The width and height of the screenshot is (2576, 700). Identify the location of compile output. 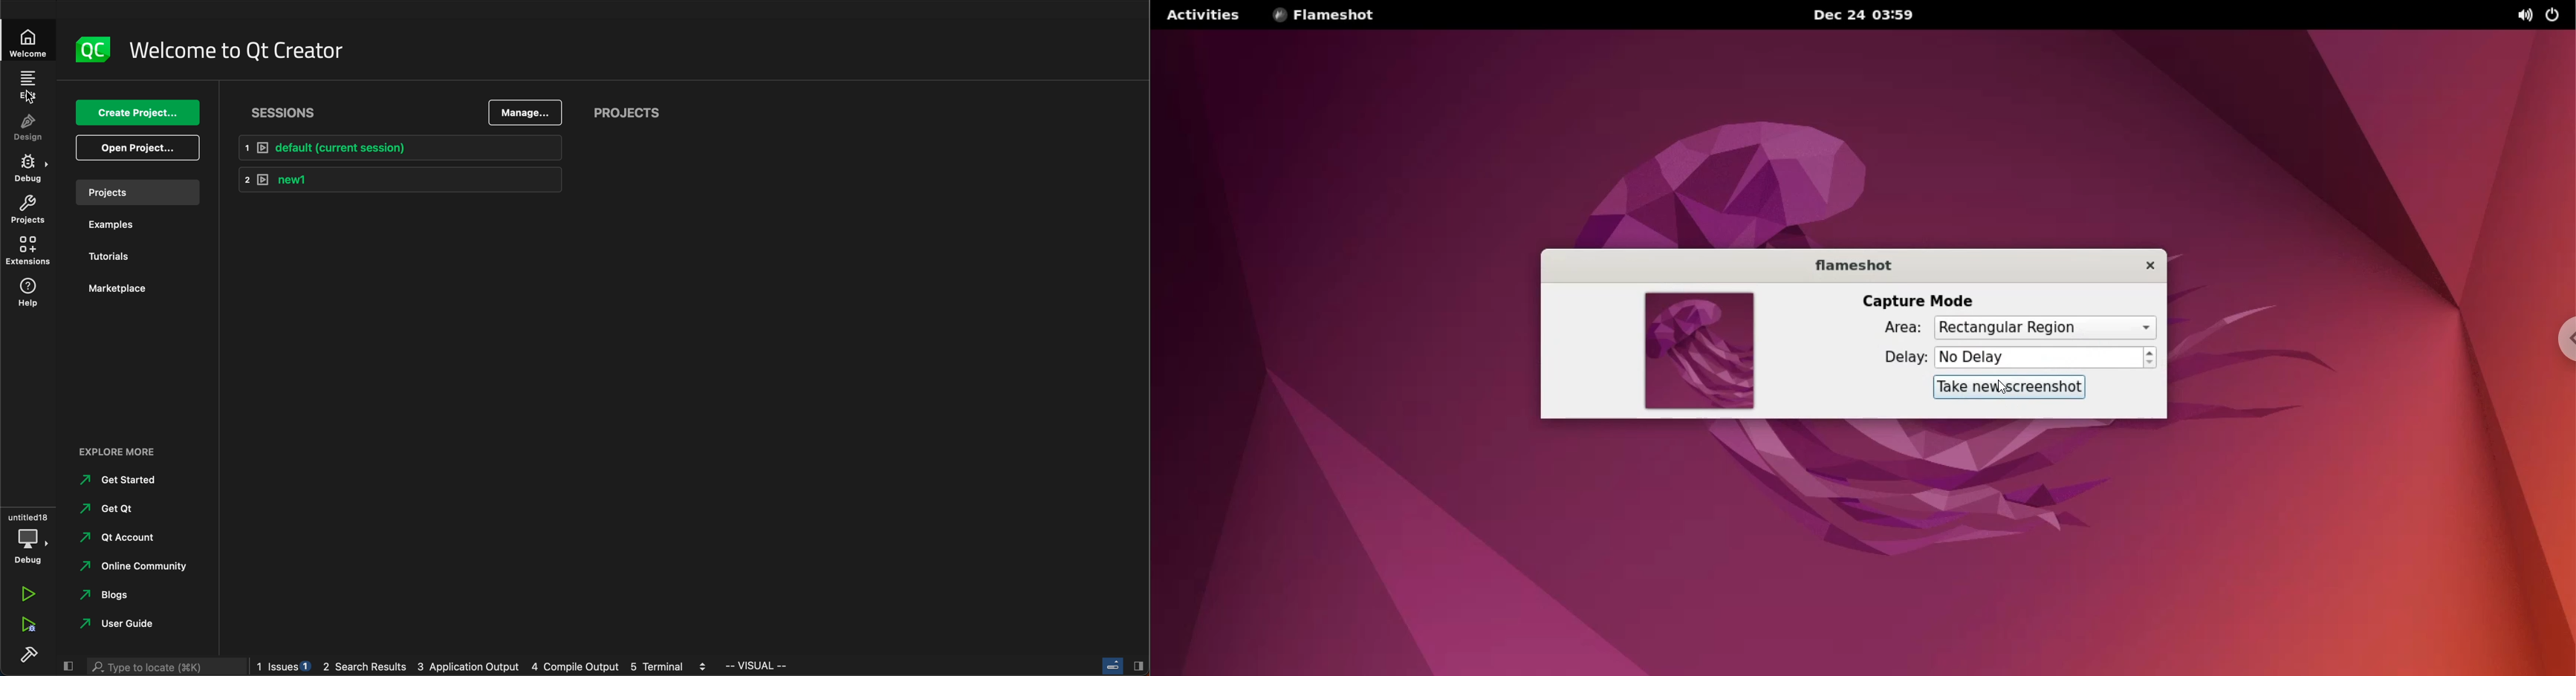
(576, 667).